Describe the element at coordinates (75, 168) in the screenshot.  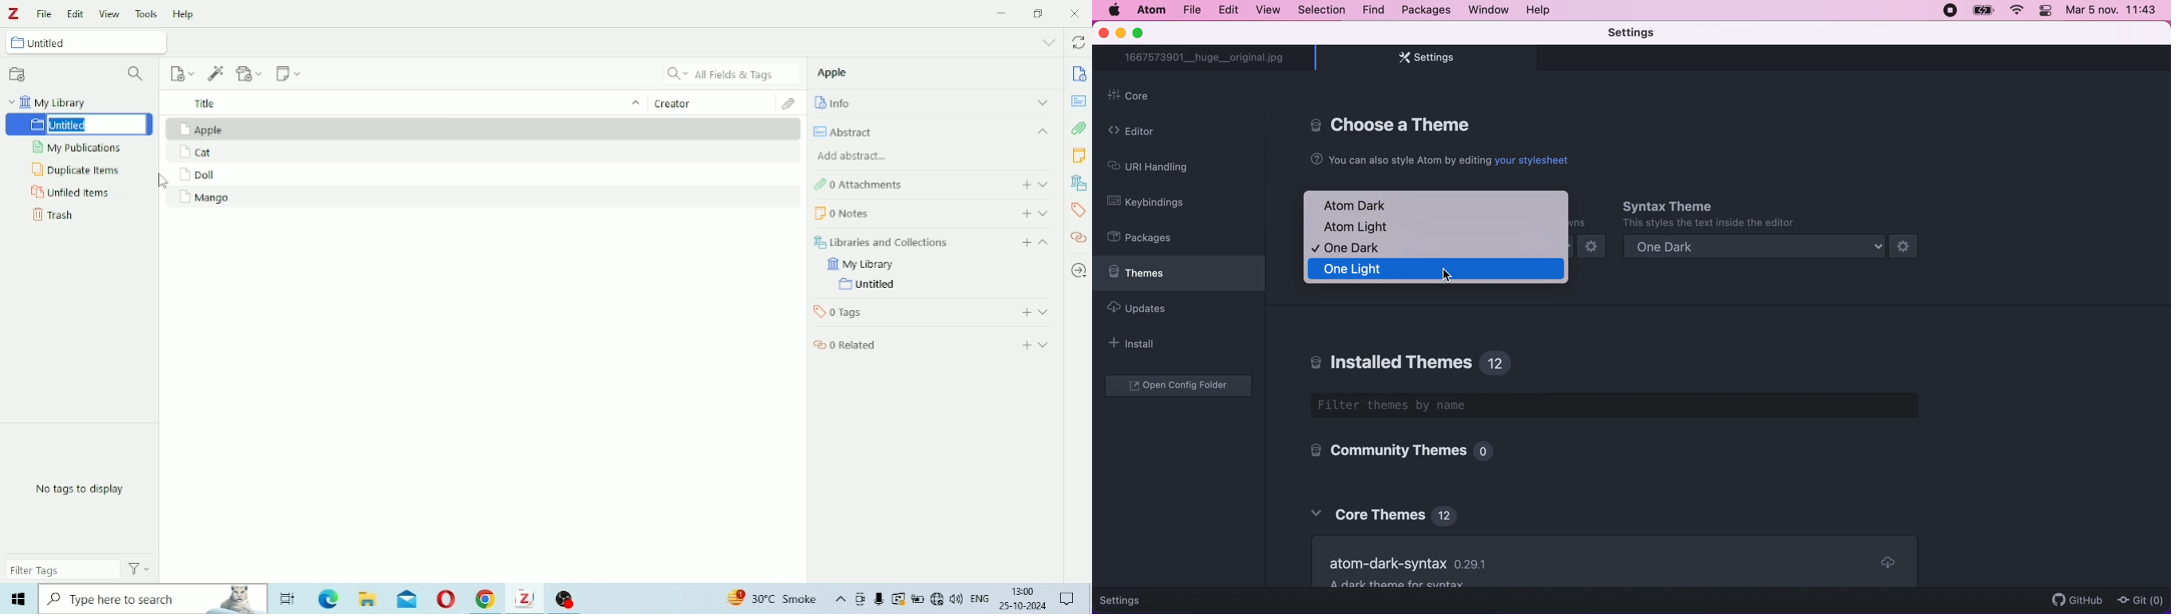
I see `Duplicate Items` at that location.